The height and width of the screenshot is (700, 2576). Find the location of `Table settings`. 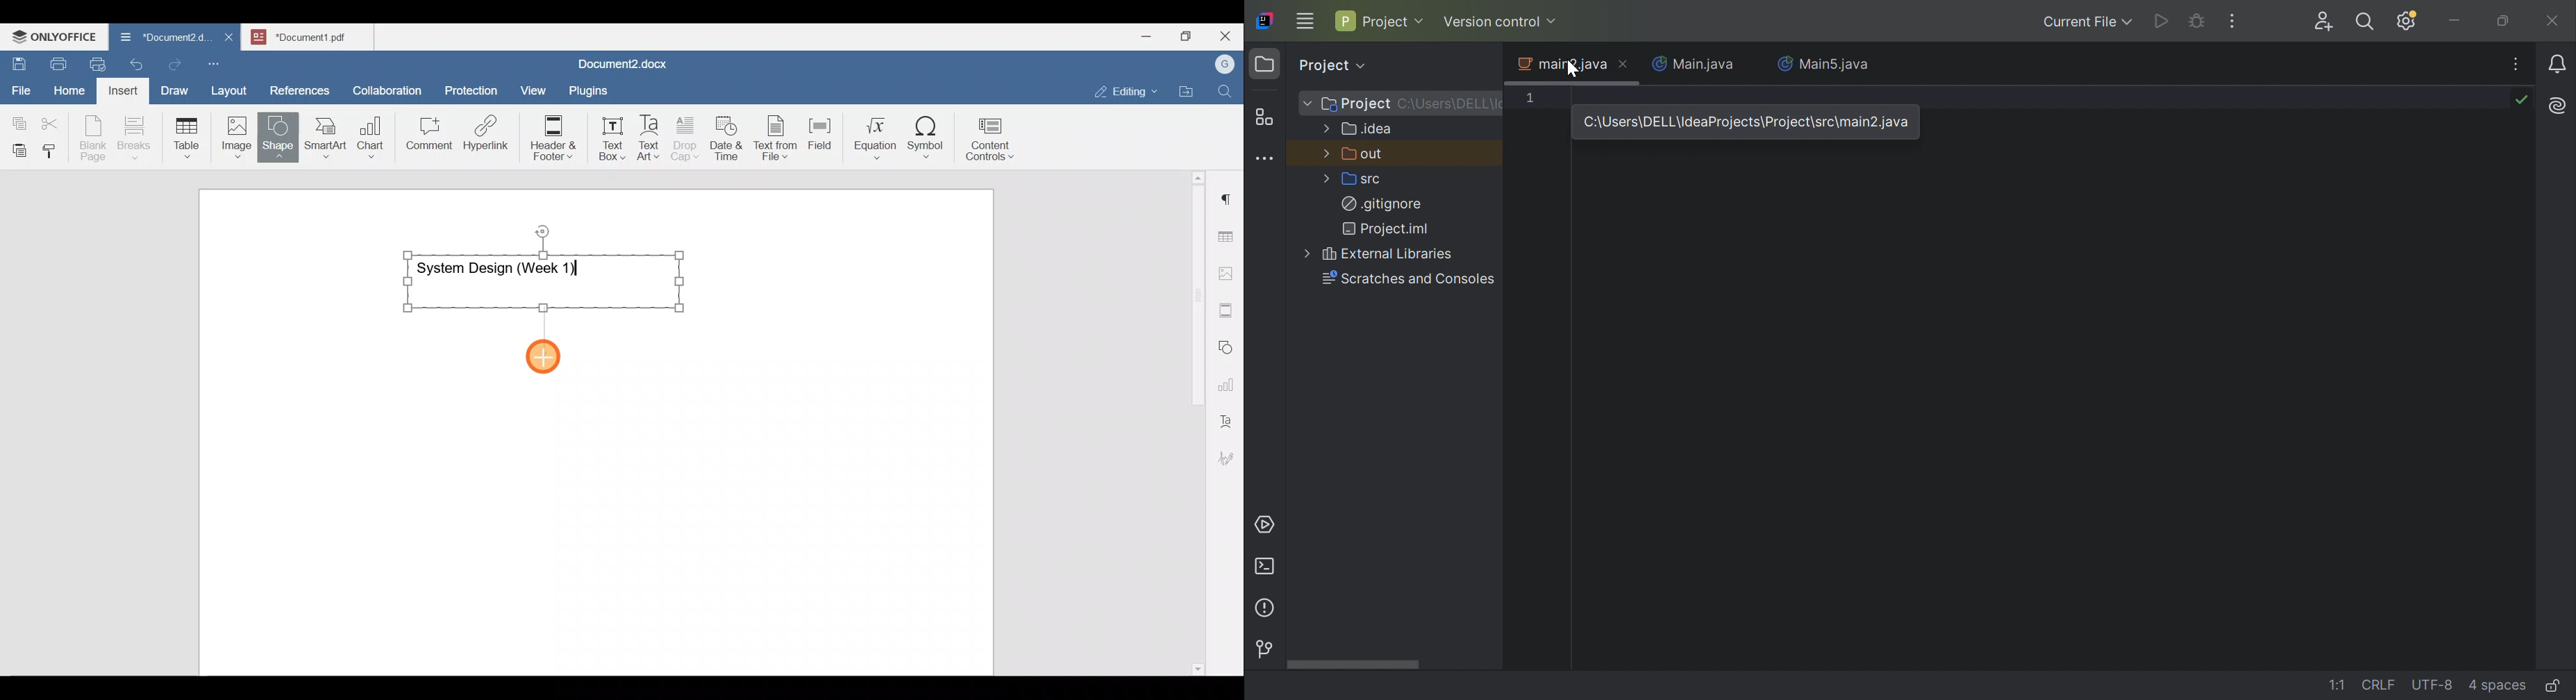

Table settings is located at coordinates (1228, 235).